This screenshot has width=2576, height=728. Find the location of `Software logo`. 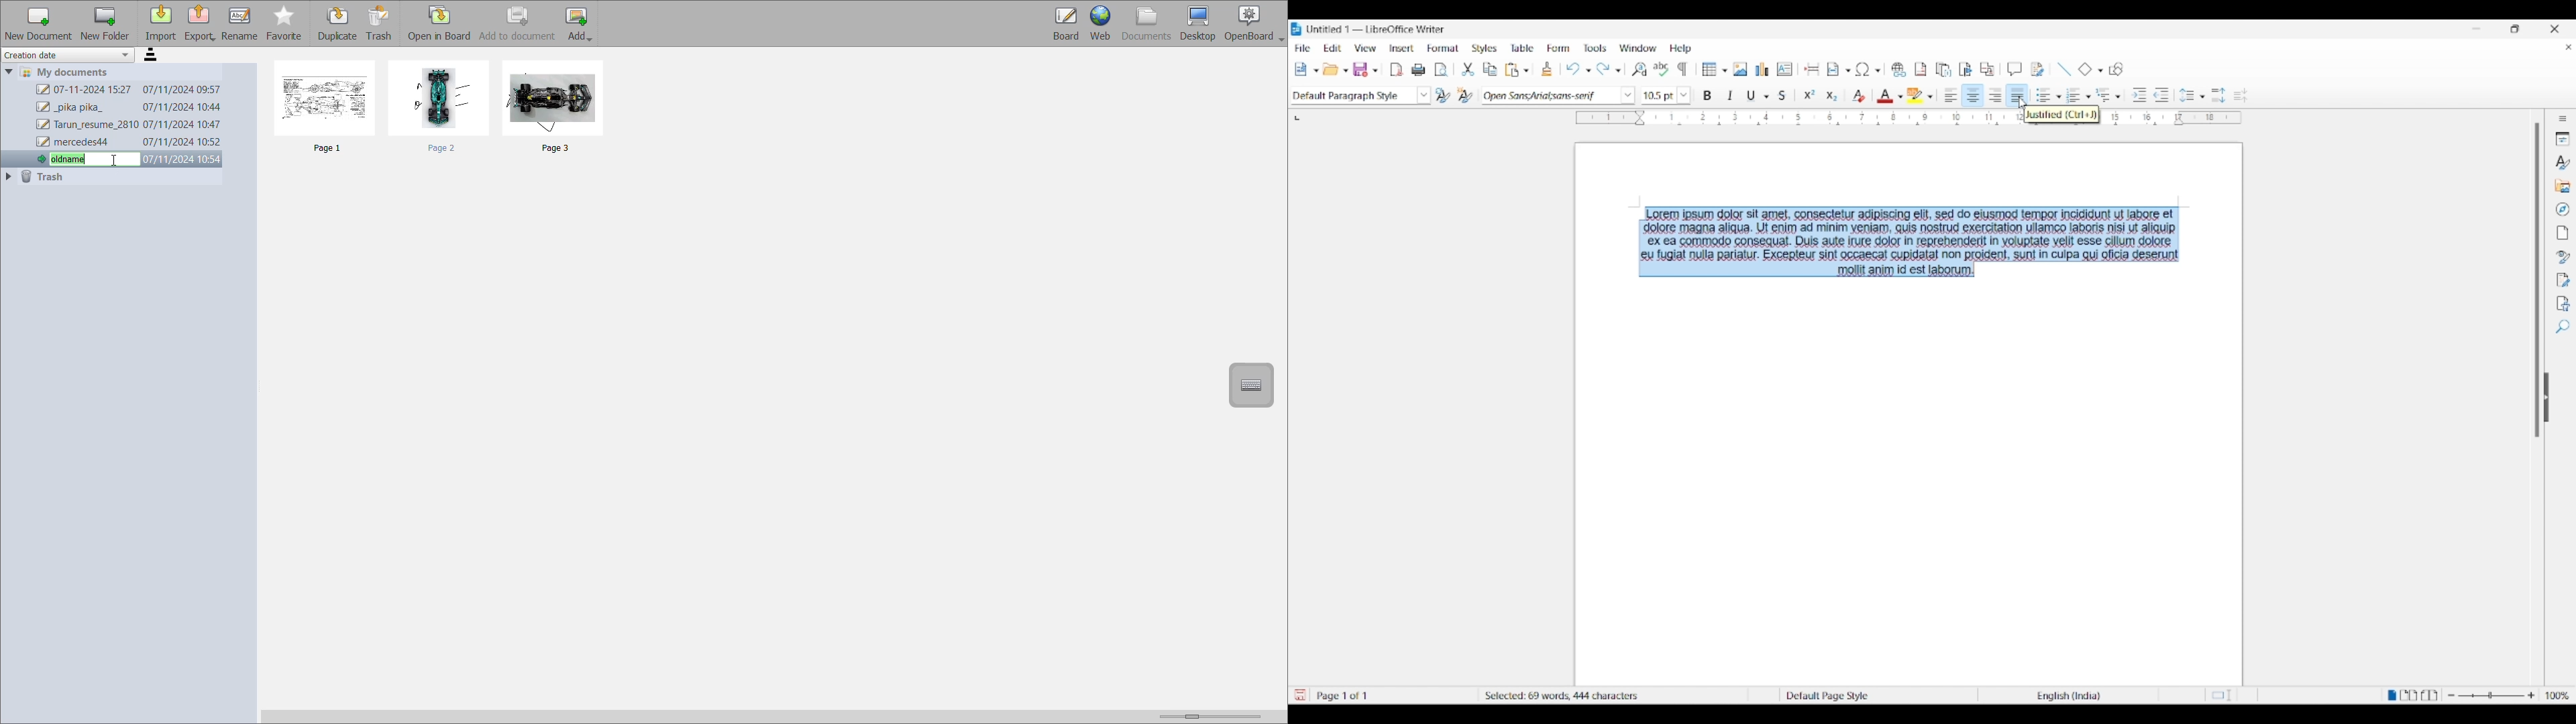

Software logo is located at coordinates (1297, 29).